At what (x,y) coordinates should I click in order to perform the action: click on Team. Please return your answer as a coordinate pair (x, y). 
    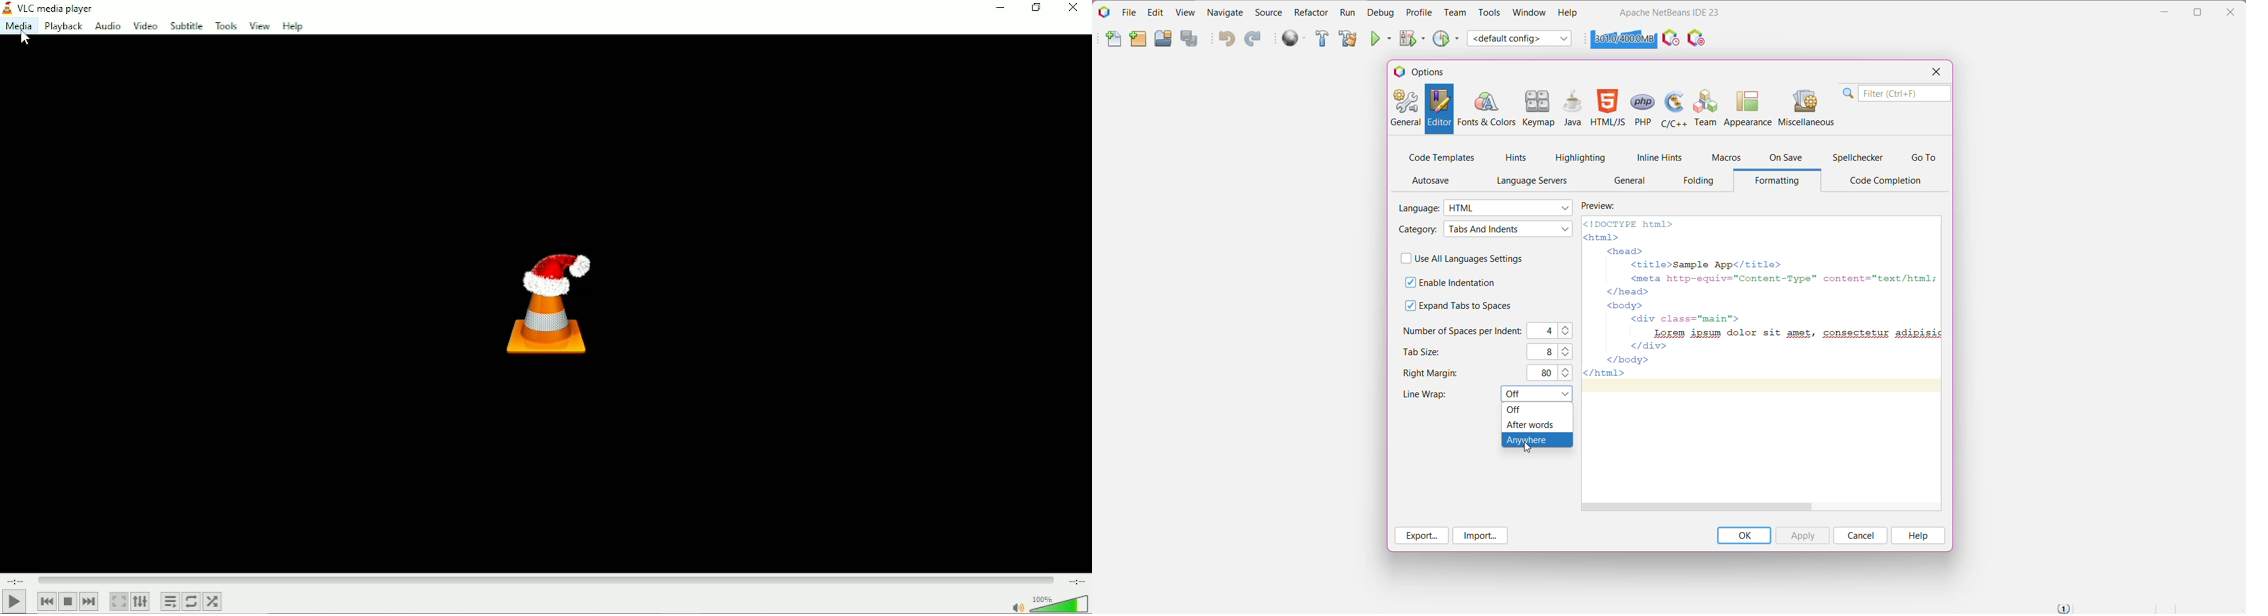
    Looking at the image, I should click on (1704, 107).